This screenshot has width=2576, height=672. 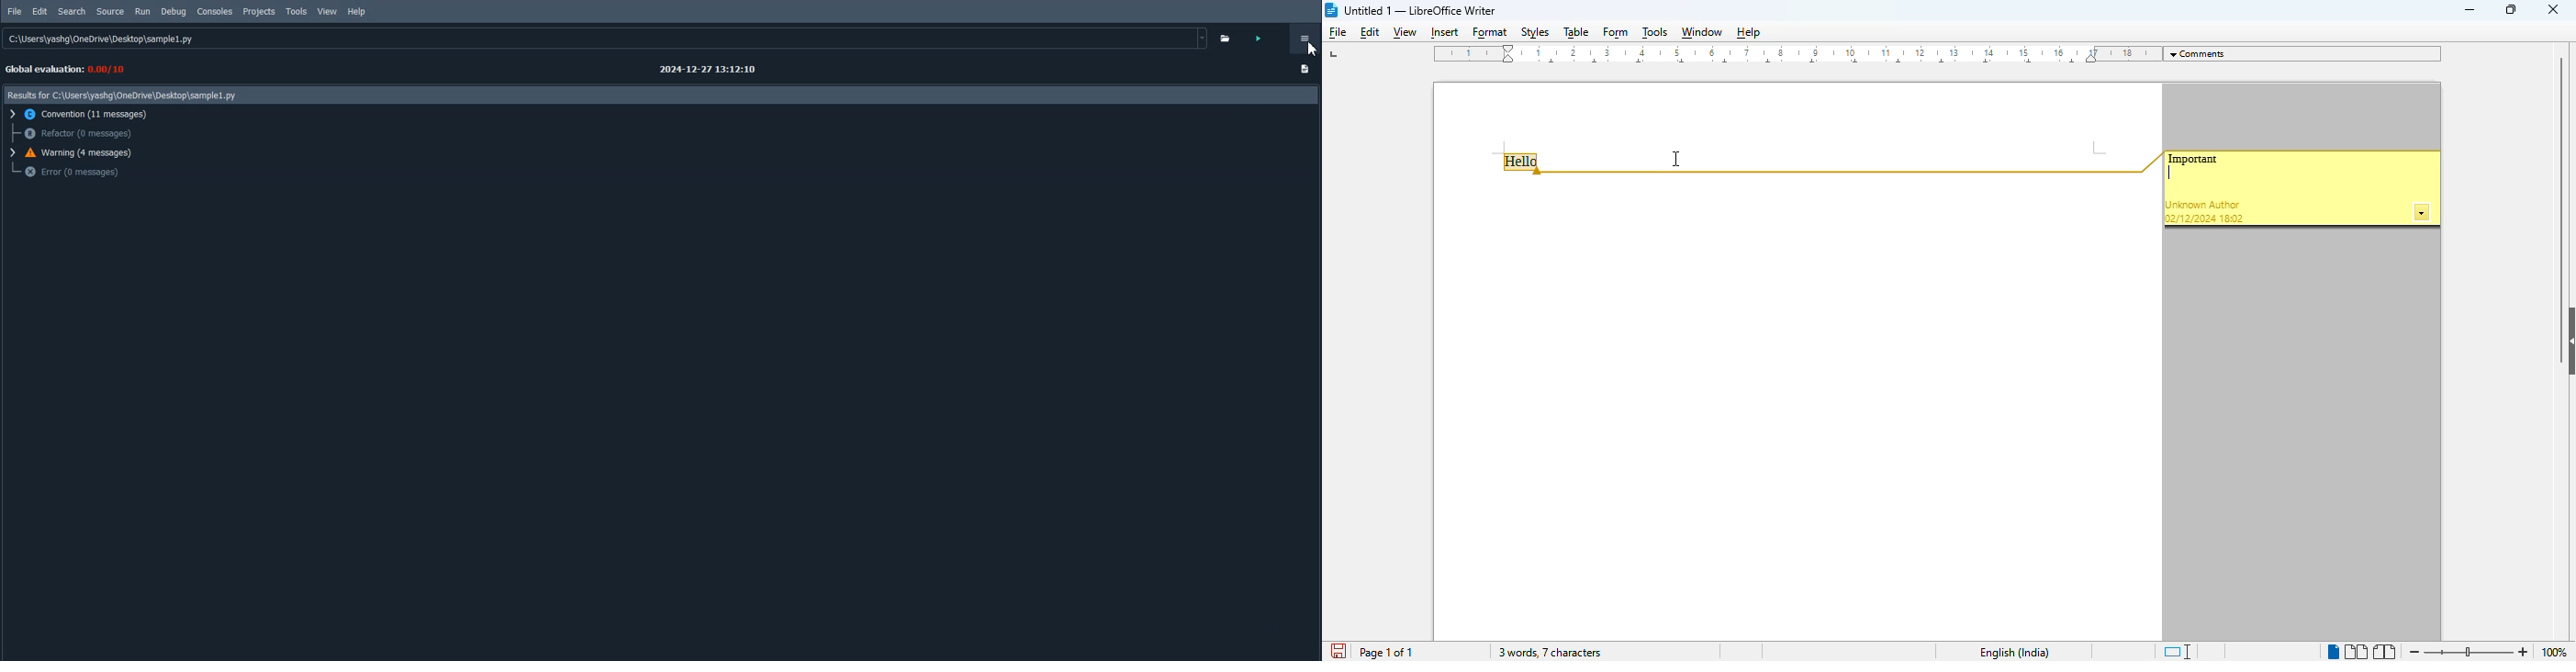 I want to click on Run code analysis, so click(x=1265, y=38).